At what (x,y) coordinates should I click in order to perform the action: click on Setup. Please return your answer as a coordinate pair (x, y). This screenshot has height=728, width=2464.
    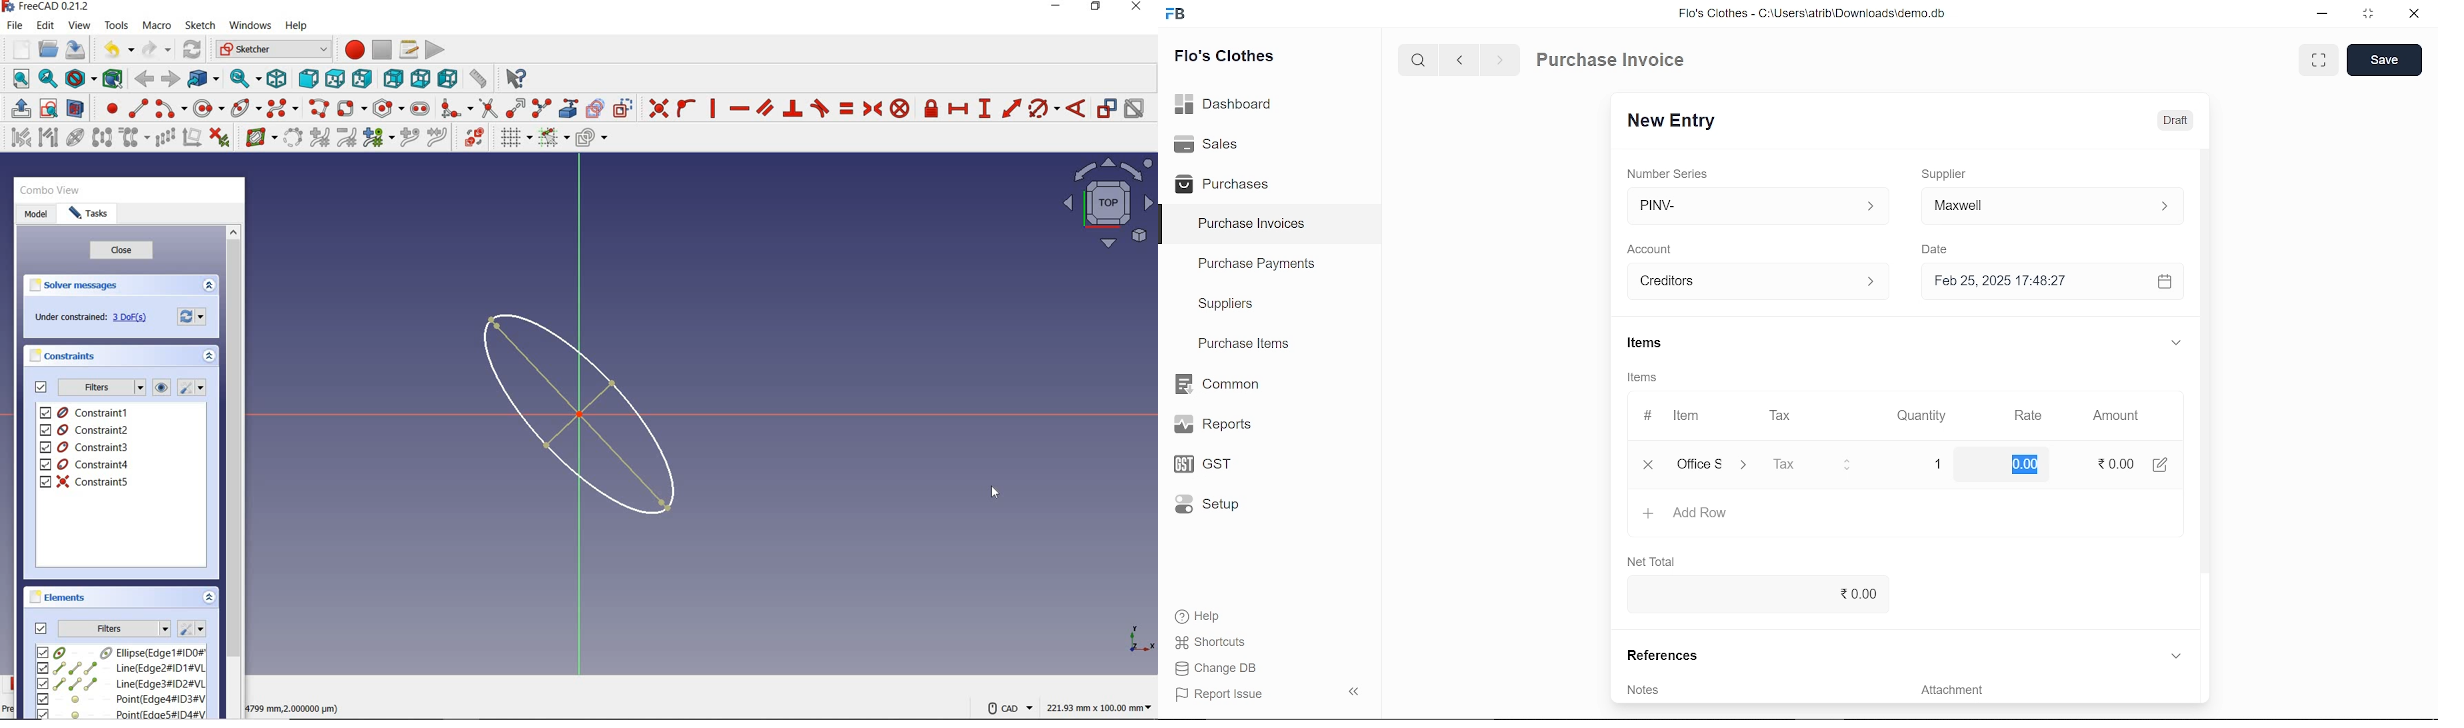
    Looking at the image, I should click on (1202, 508).